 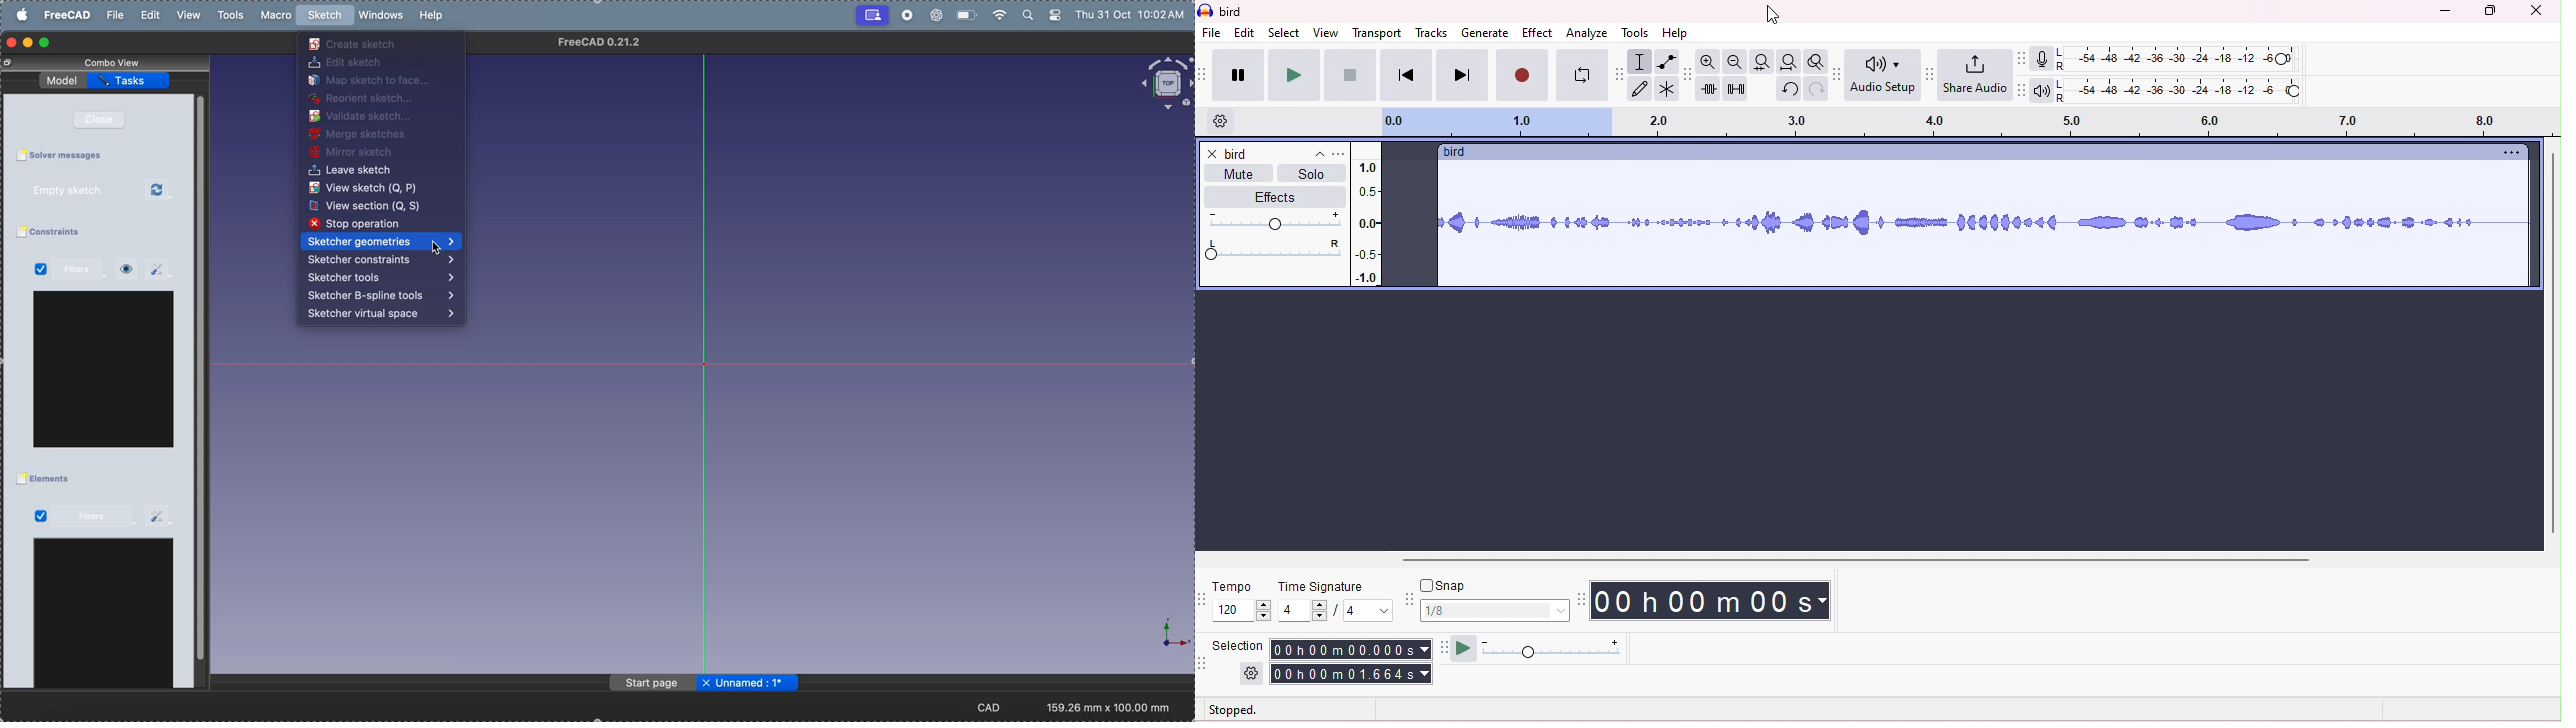 I want to click on maximize, so click(x=46, y=43).